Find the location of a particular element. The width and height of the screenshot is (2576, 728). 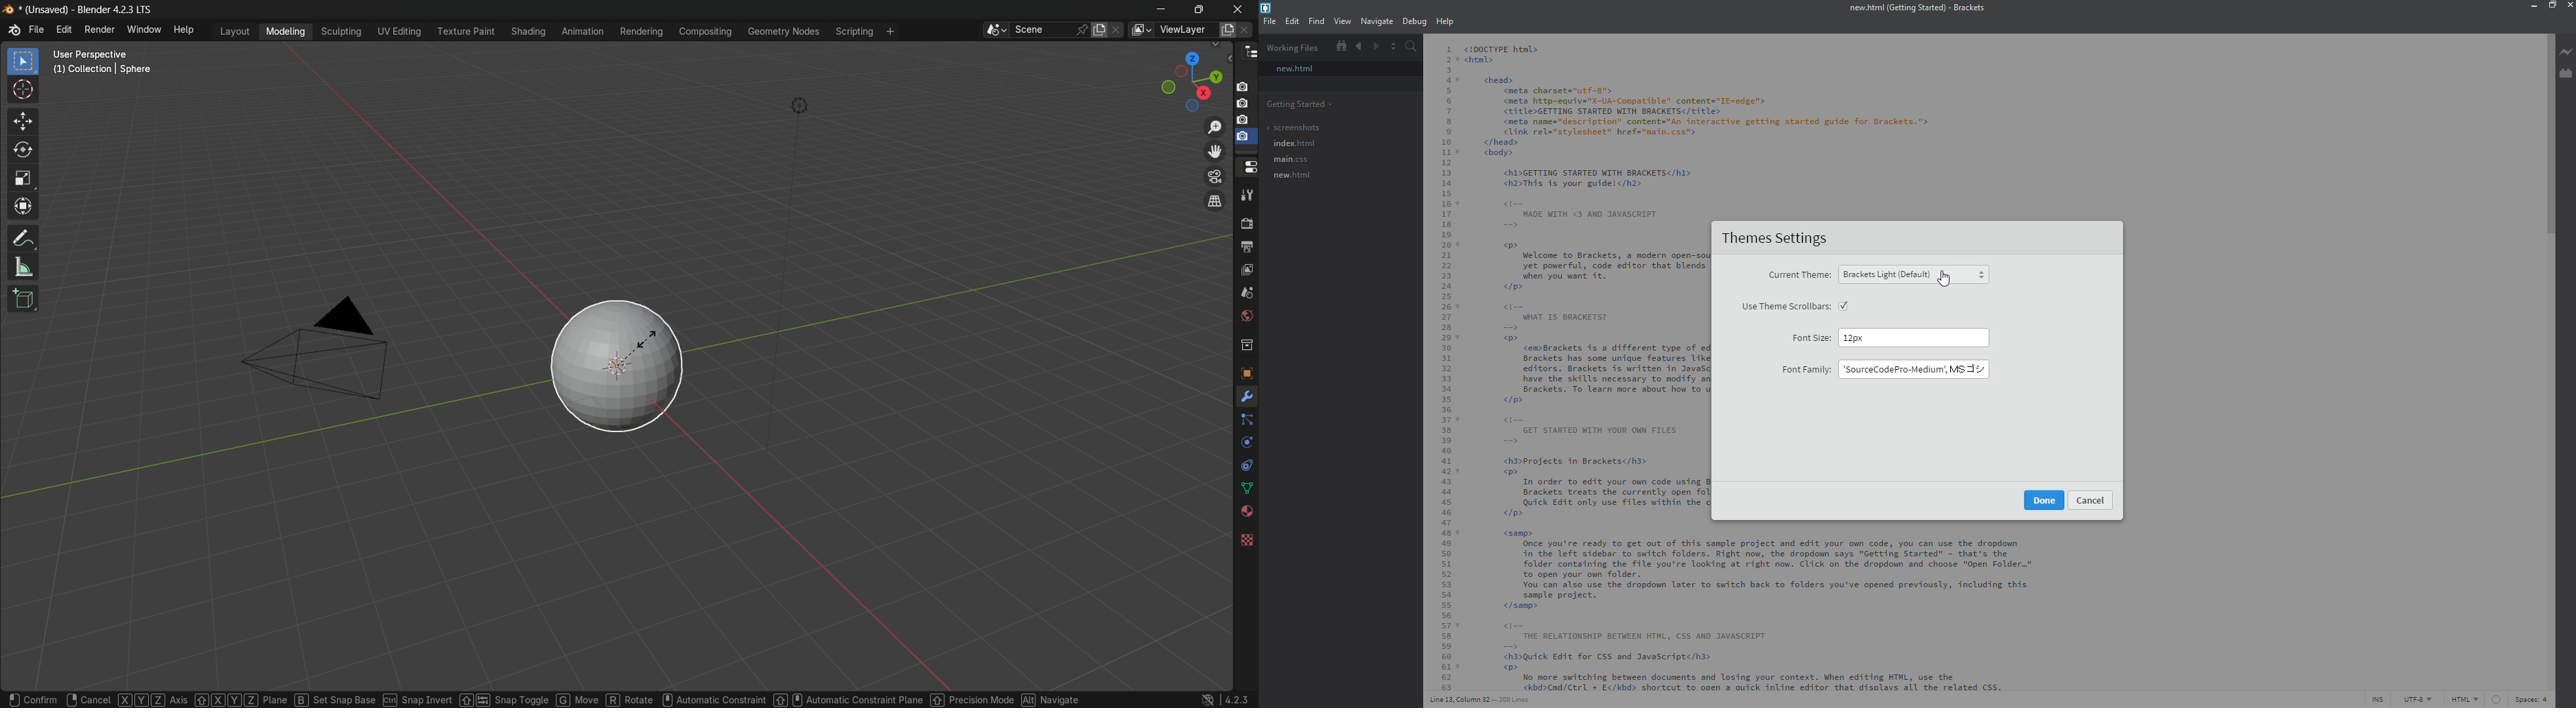

screenshots is located at coordinates (1293, 128).